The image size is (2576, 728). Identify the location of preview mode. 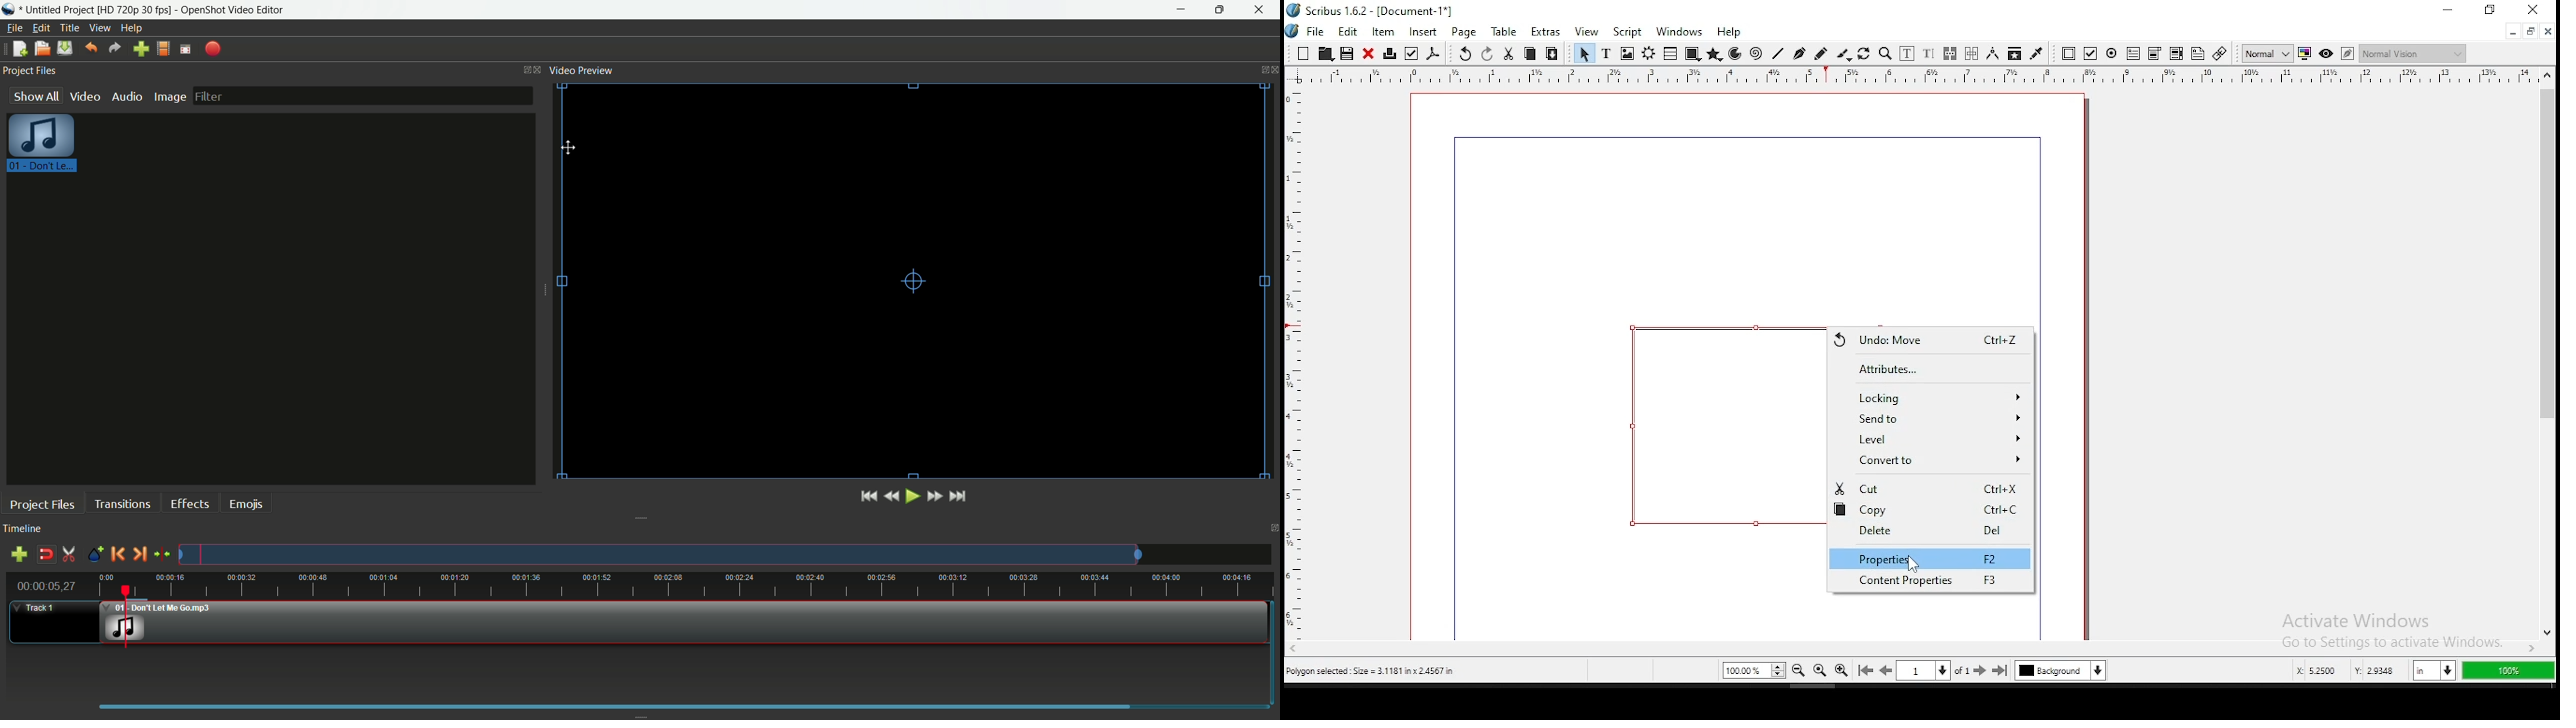
(2324, 53).